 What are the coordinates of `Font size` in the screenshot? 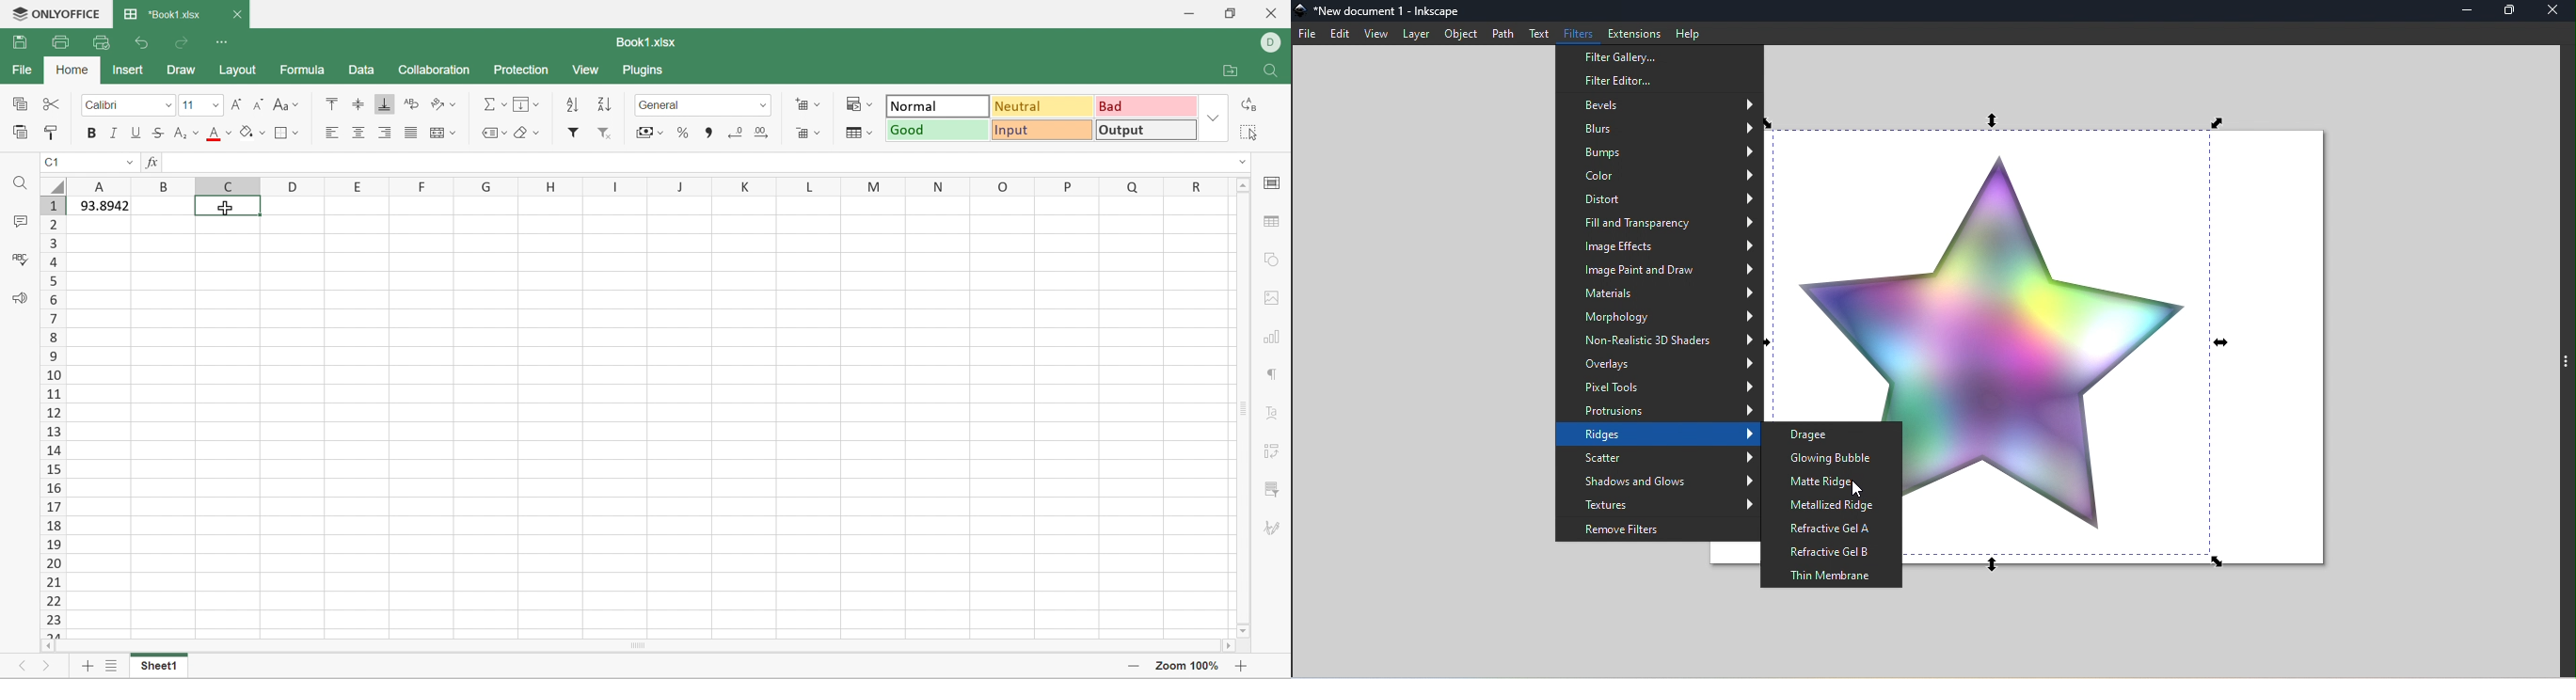 It's located at (189, 105).